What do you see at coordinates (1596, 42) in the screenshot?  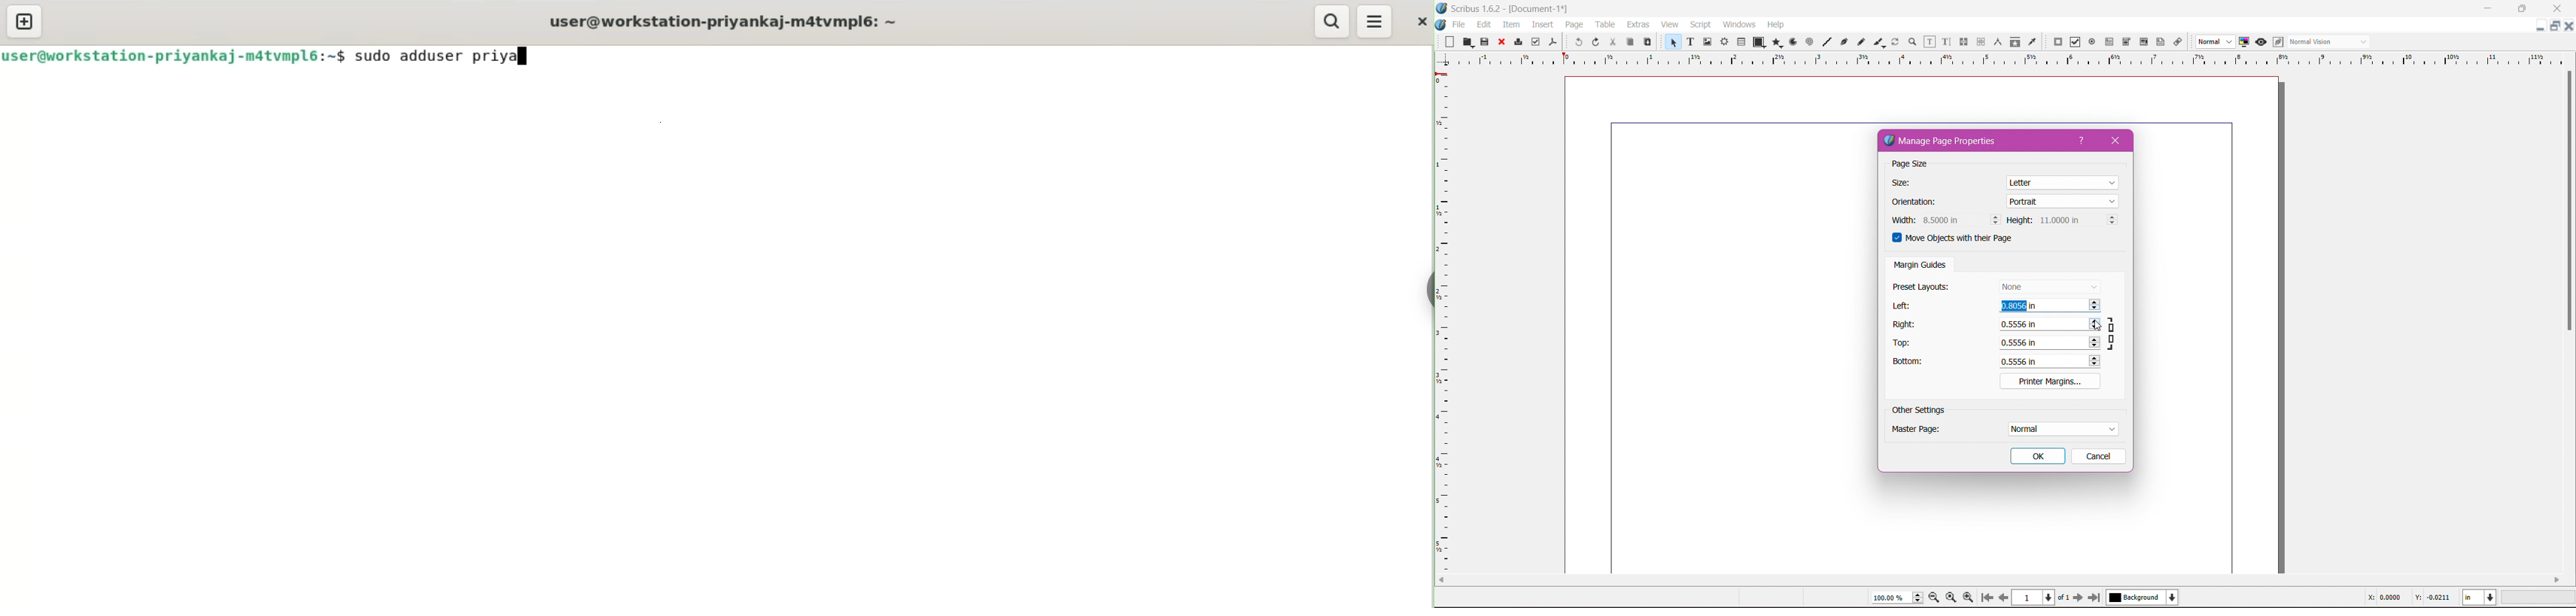 I see `Redo` at bounding box center [1596, 42].